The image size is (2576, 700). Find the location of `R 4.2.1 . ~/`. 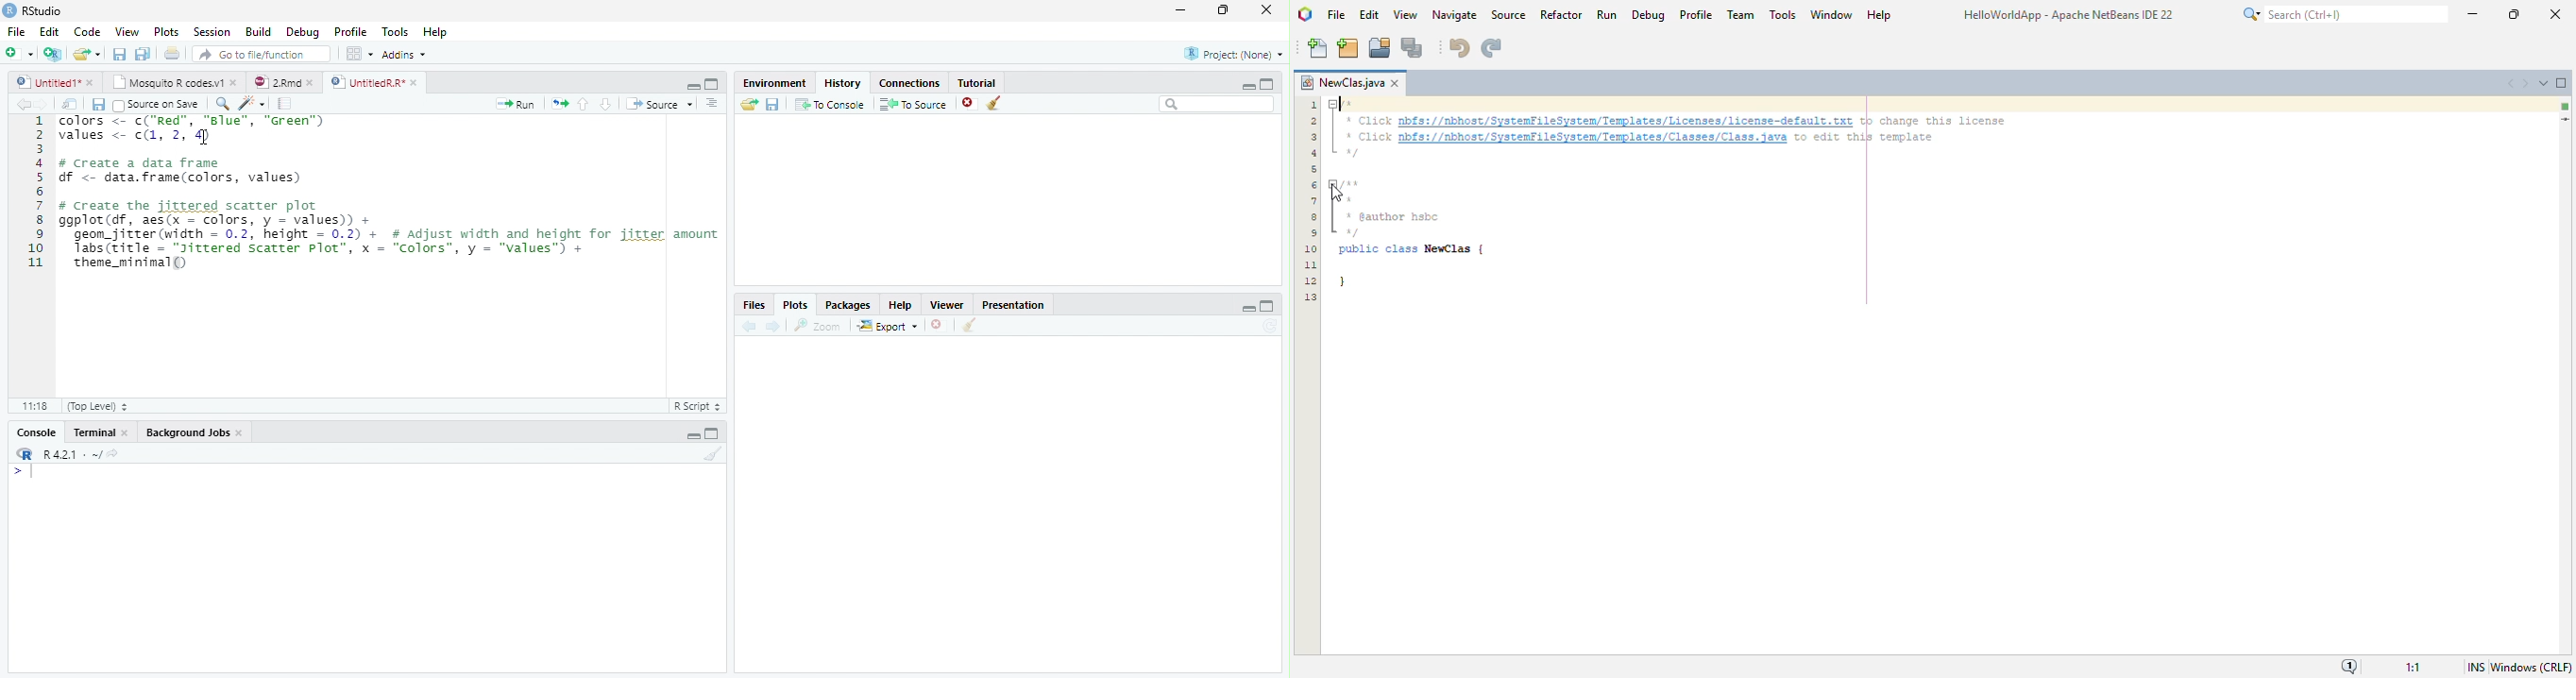

R 4.2.1 . ~/ is located at coordinates (72, 454).